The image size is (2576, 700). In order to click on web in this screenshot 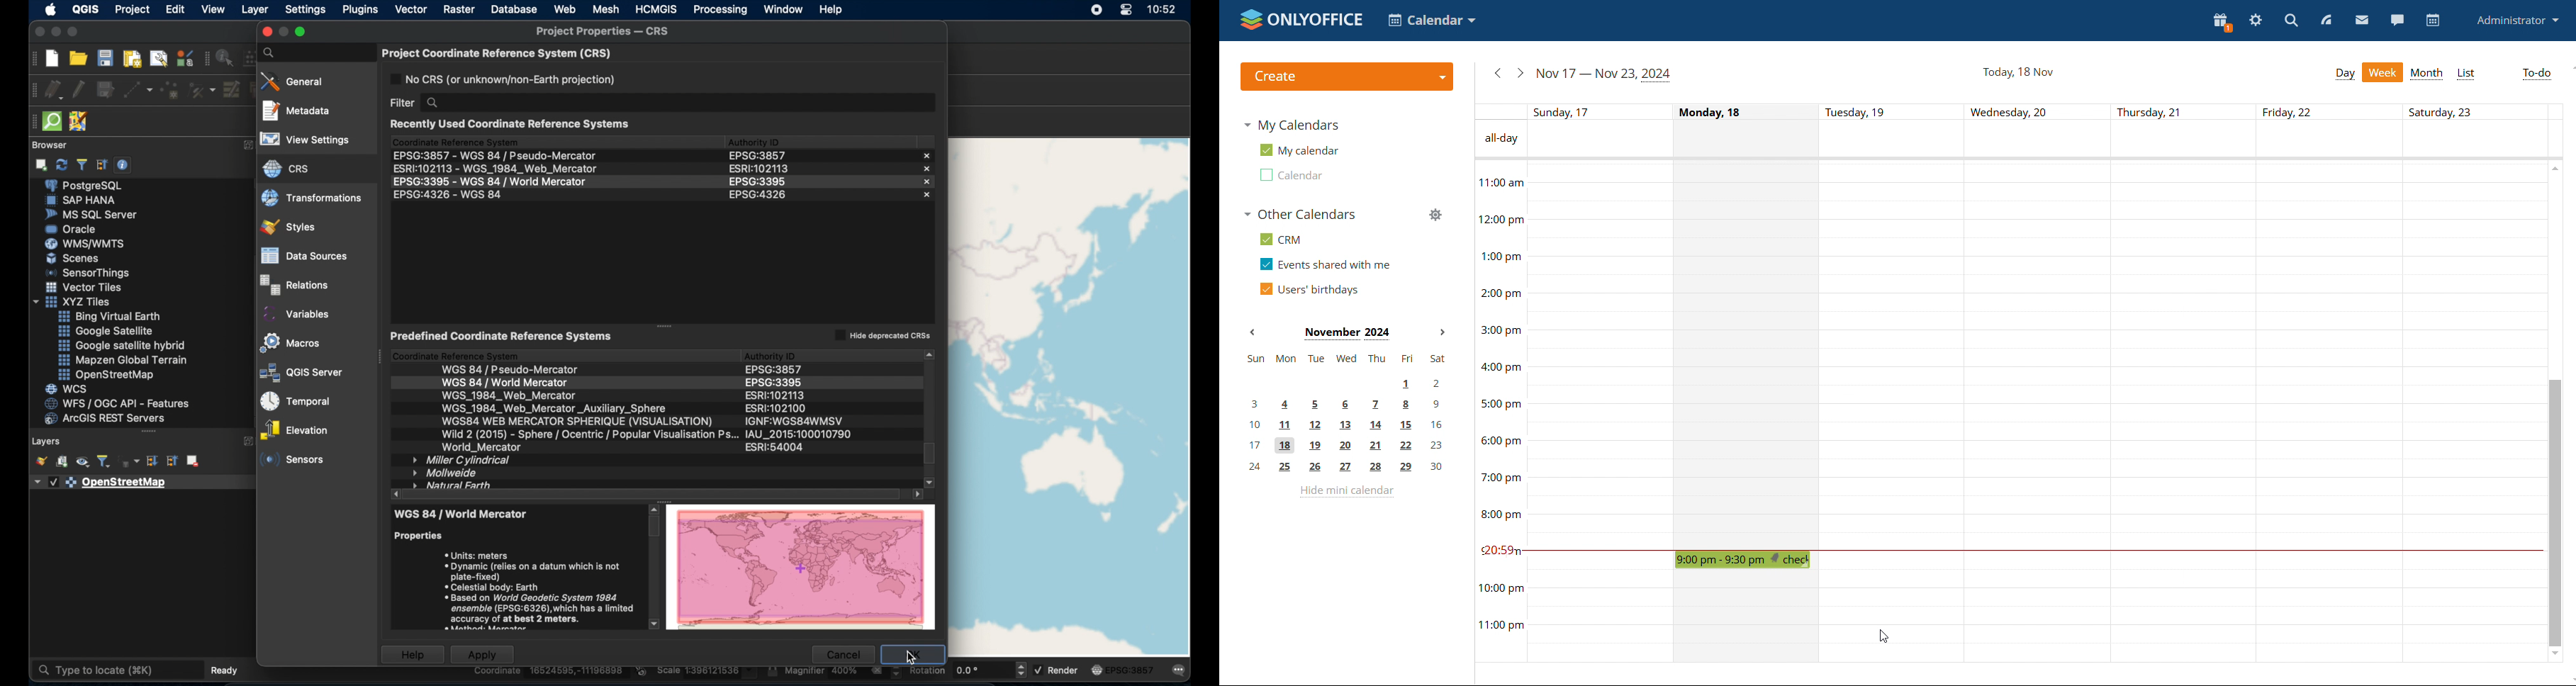, I will do `click(567, 10)`.